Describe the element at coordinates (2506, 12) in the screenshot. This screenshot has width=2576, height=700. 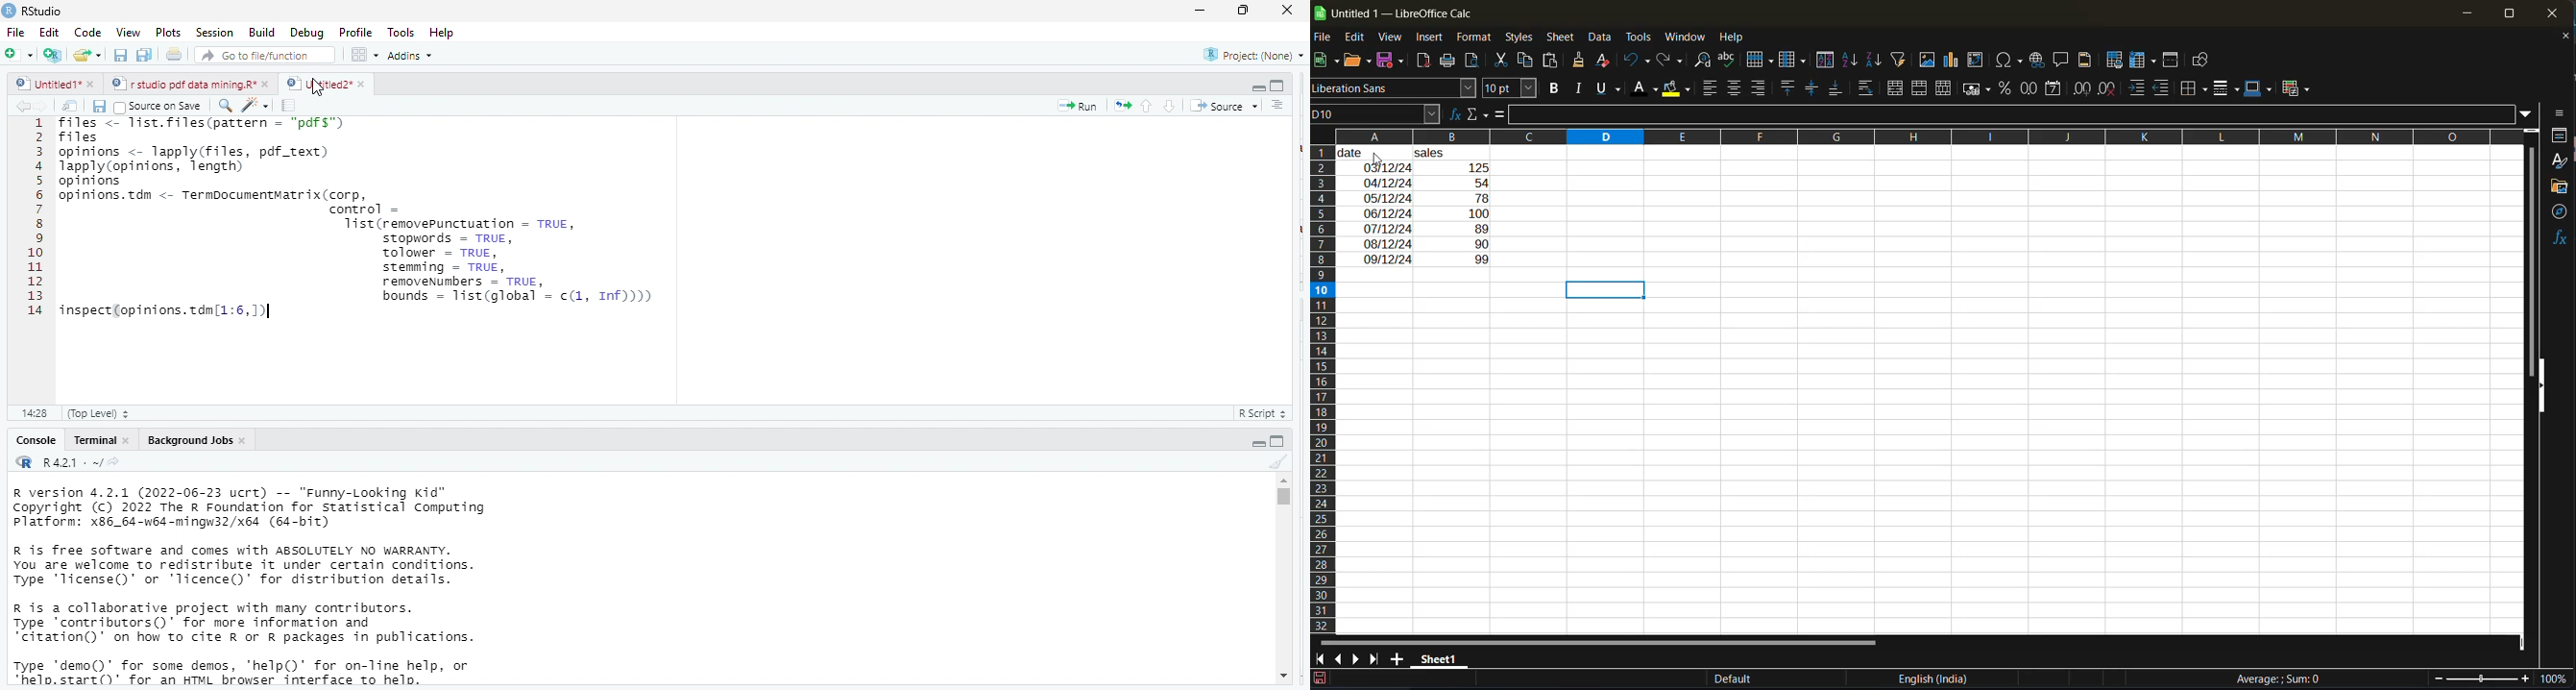
I see `maximize` at that location.